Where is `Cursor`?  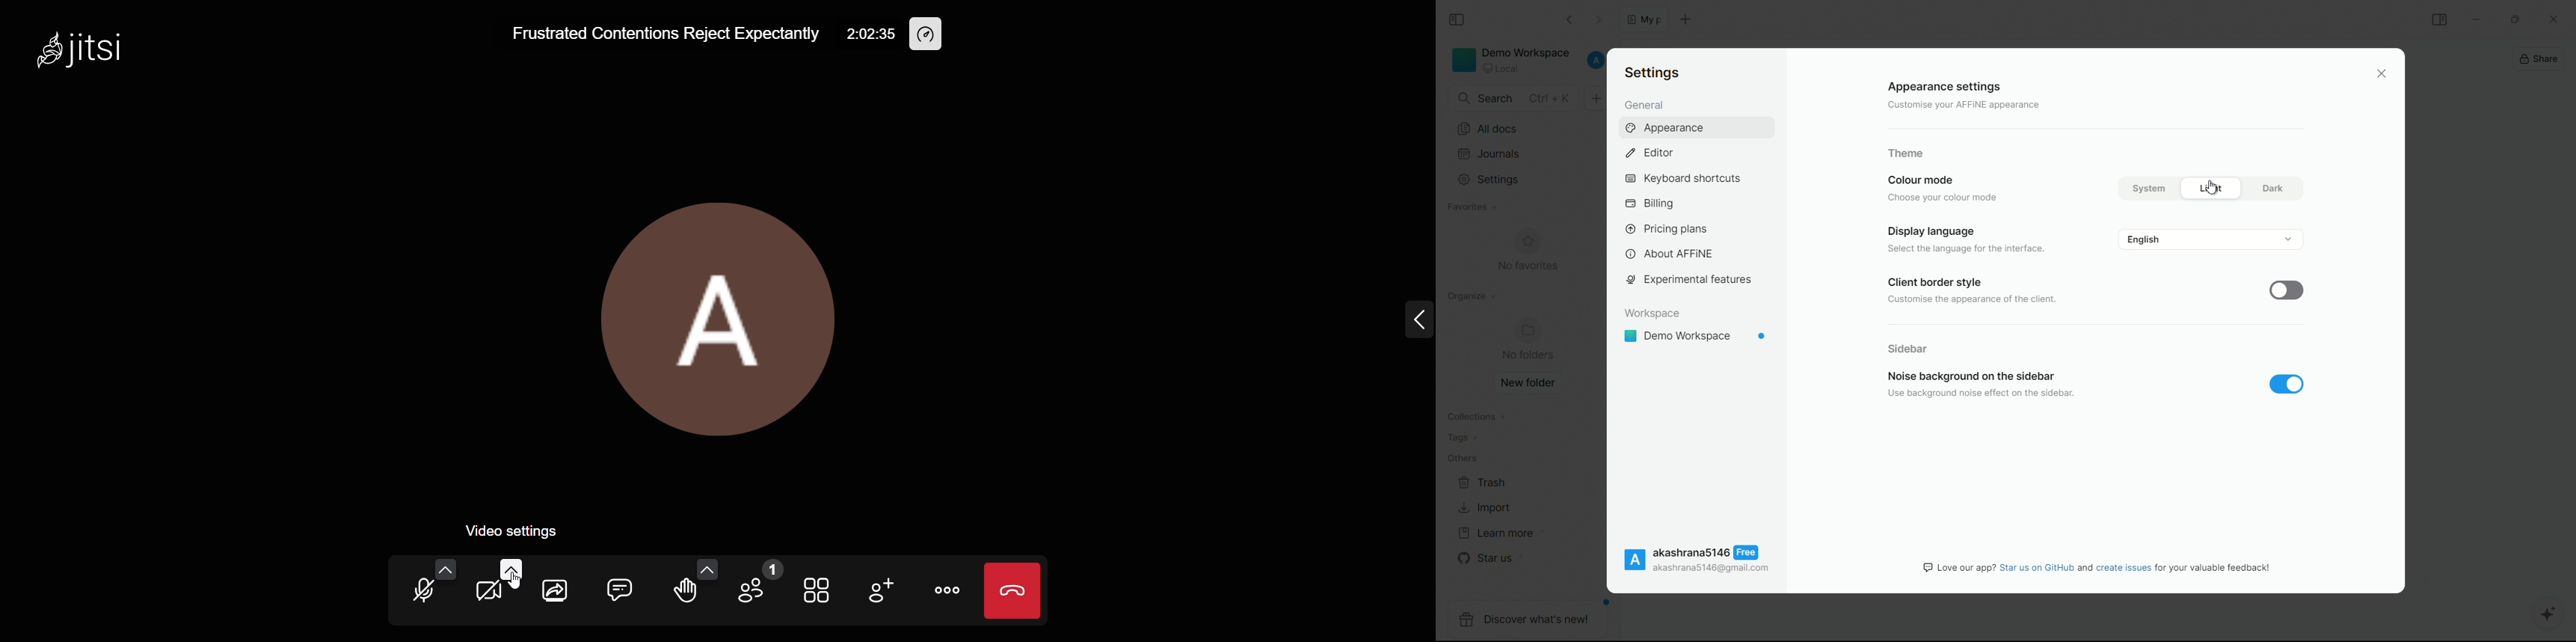
Cursor is located at coordinates (2213, 190).